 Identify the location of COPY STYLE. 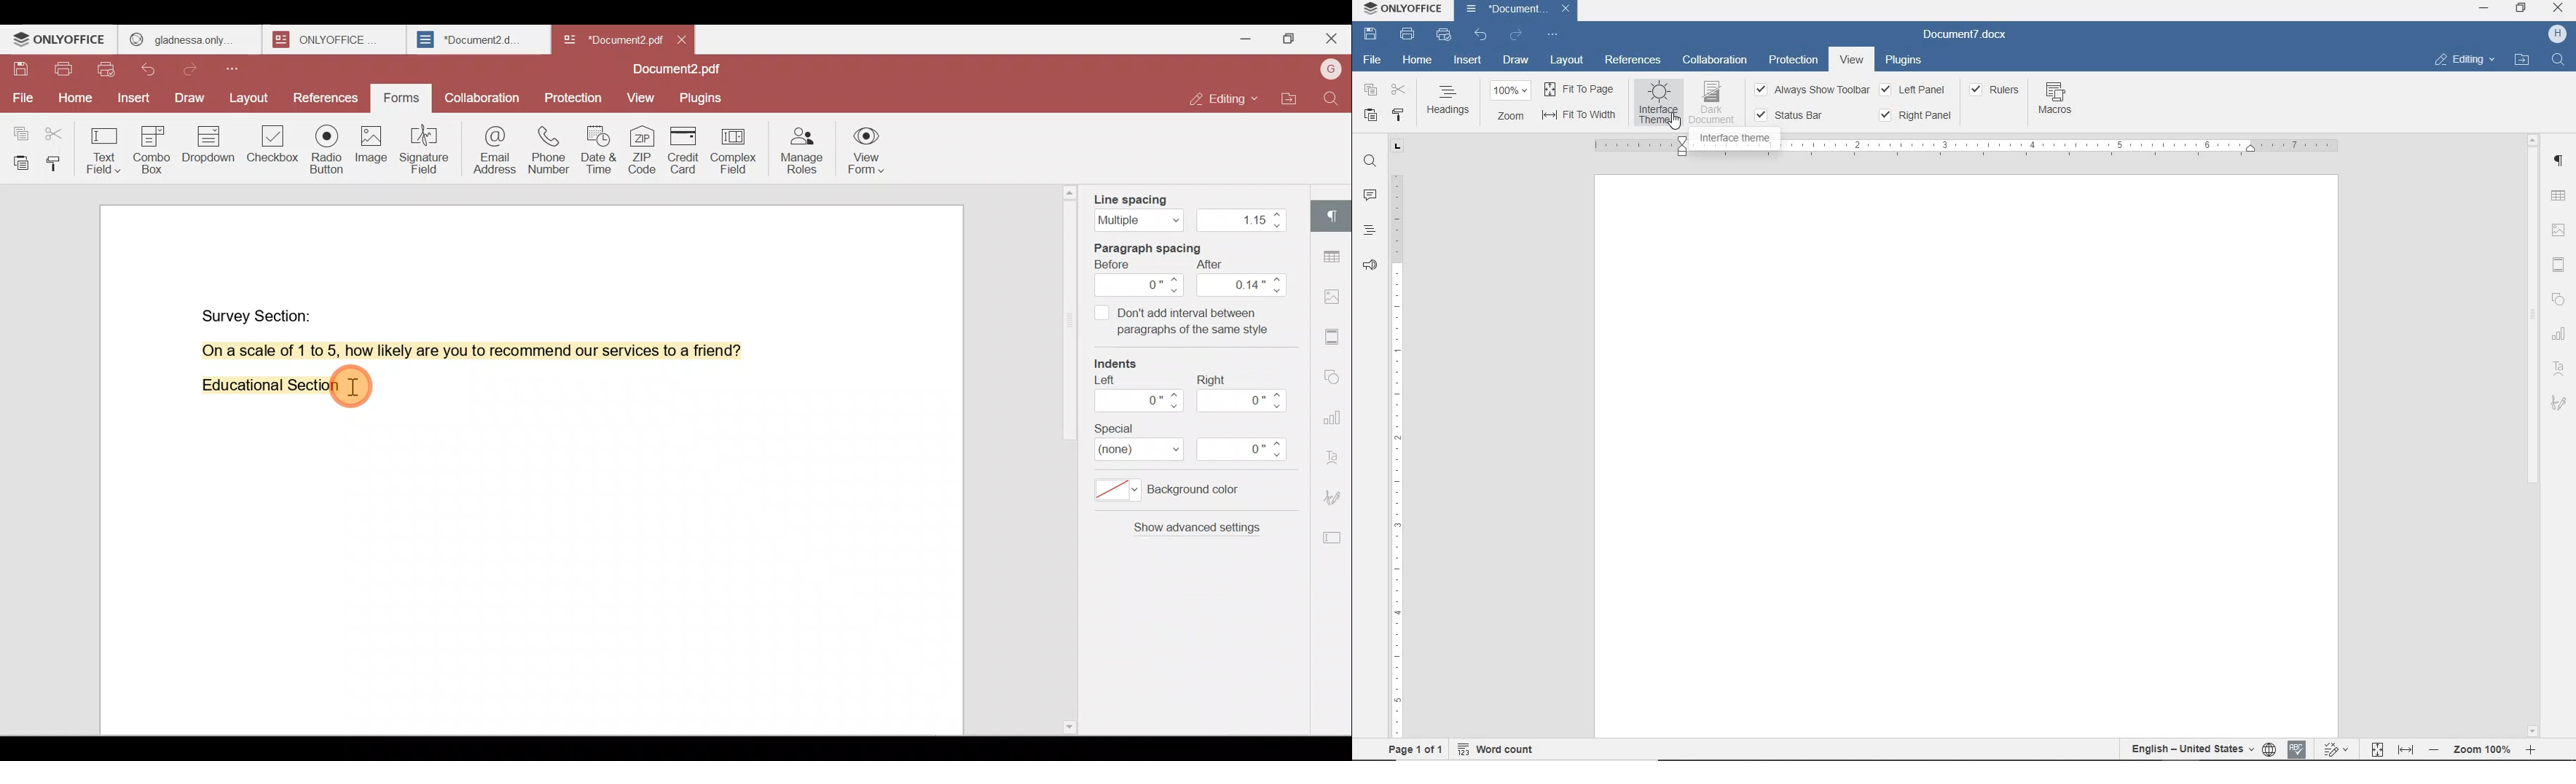
(1399, 116).